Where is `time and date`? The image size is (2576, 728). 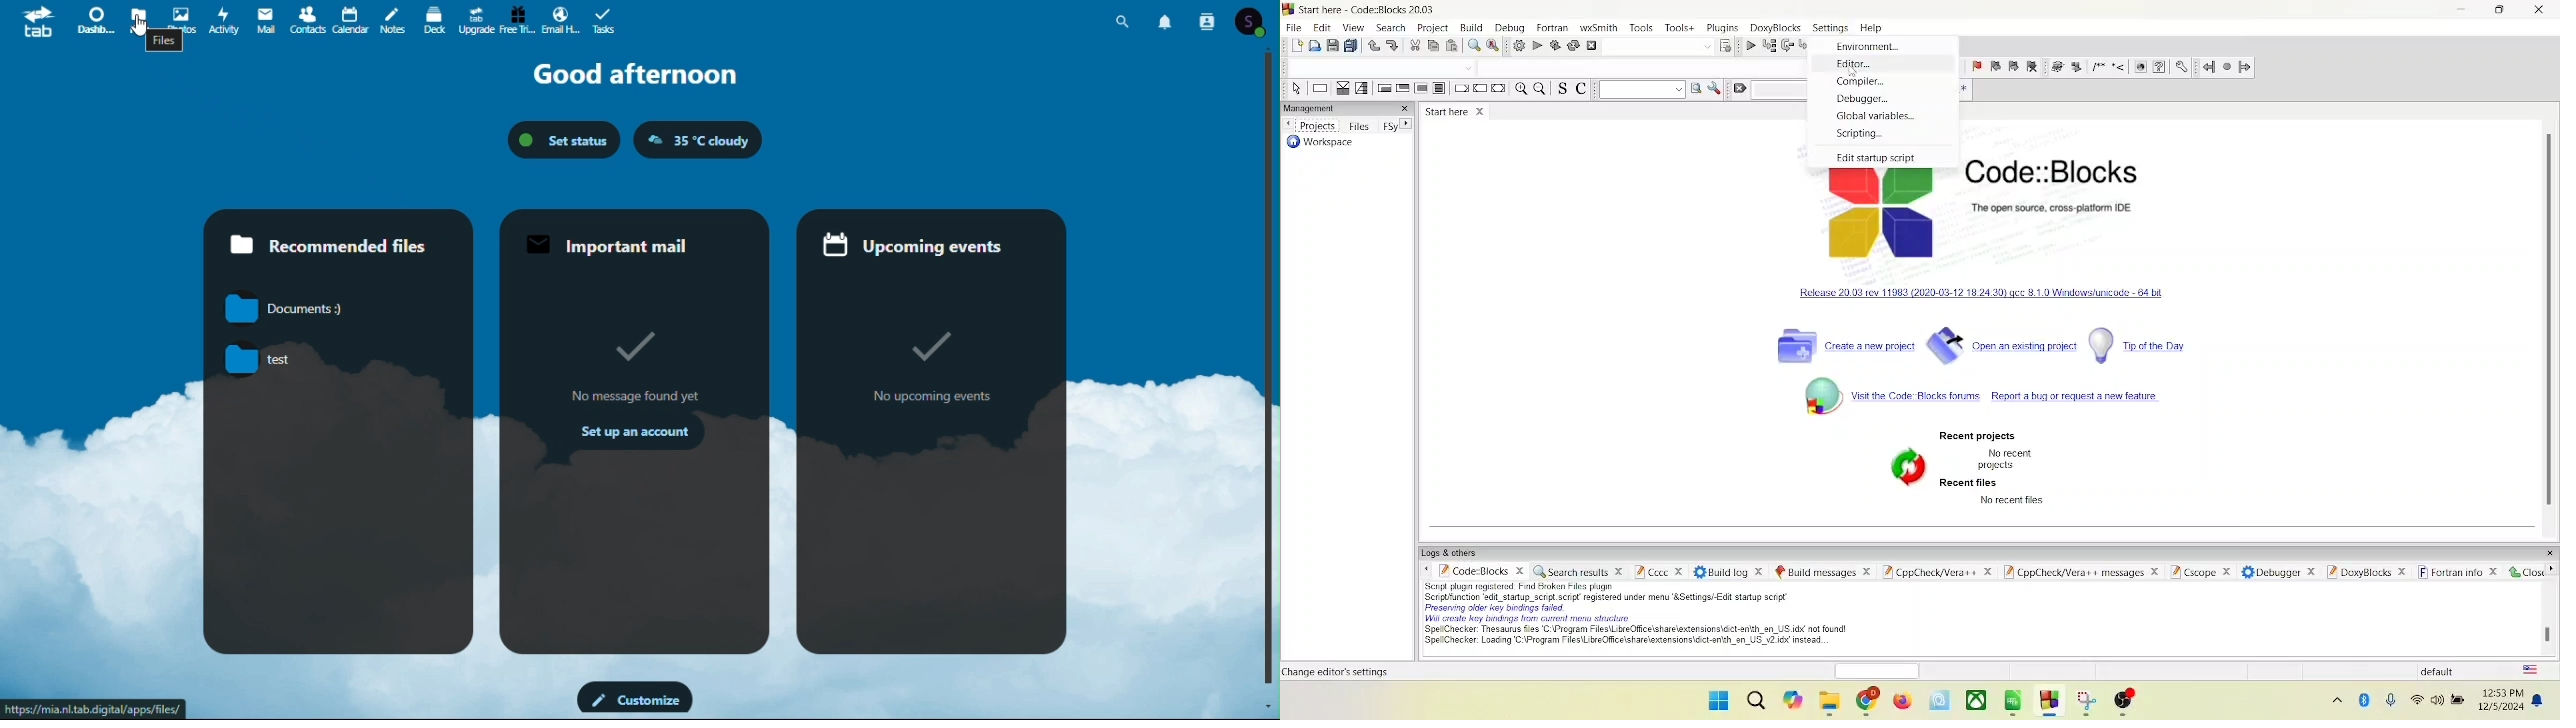
time and date is located at coordinates (2500, 701).